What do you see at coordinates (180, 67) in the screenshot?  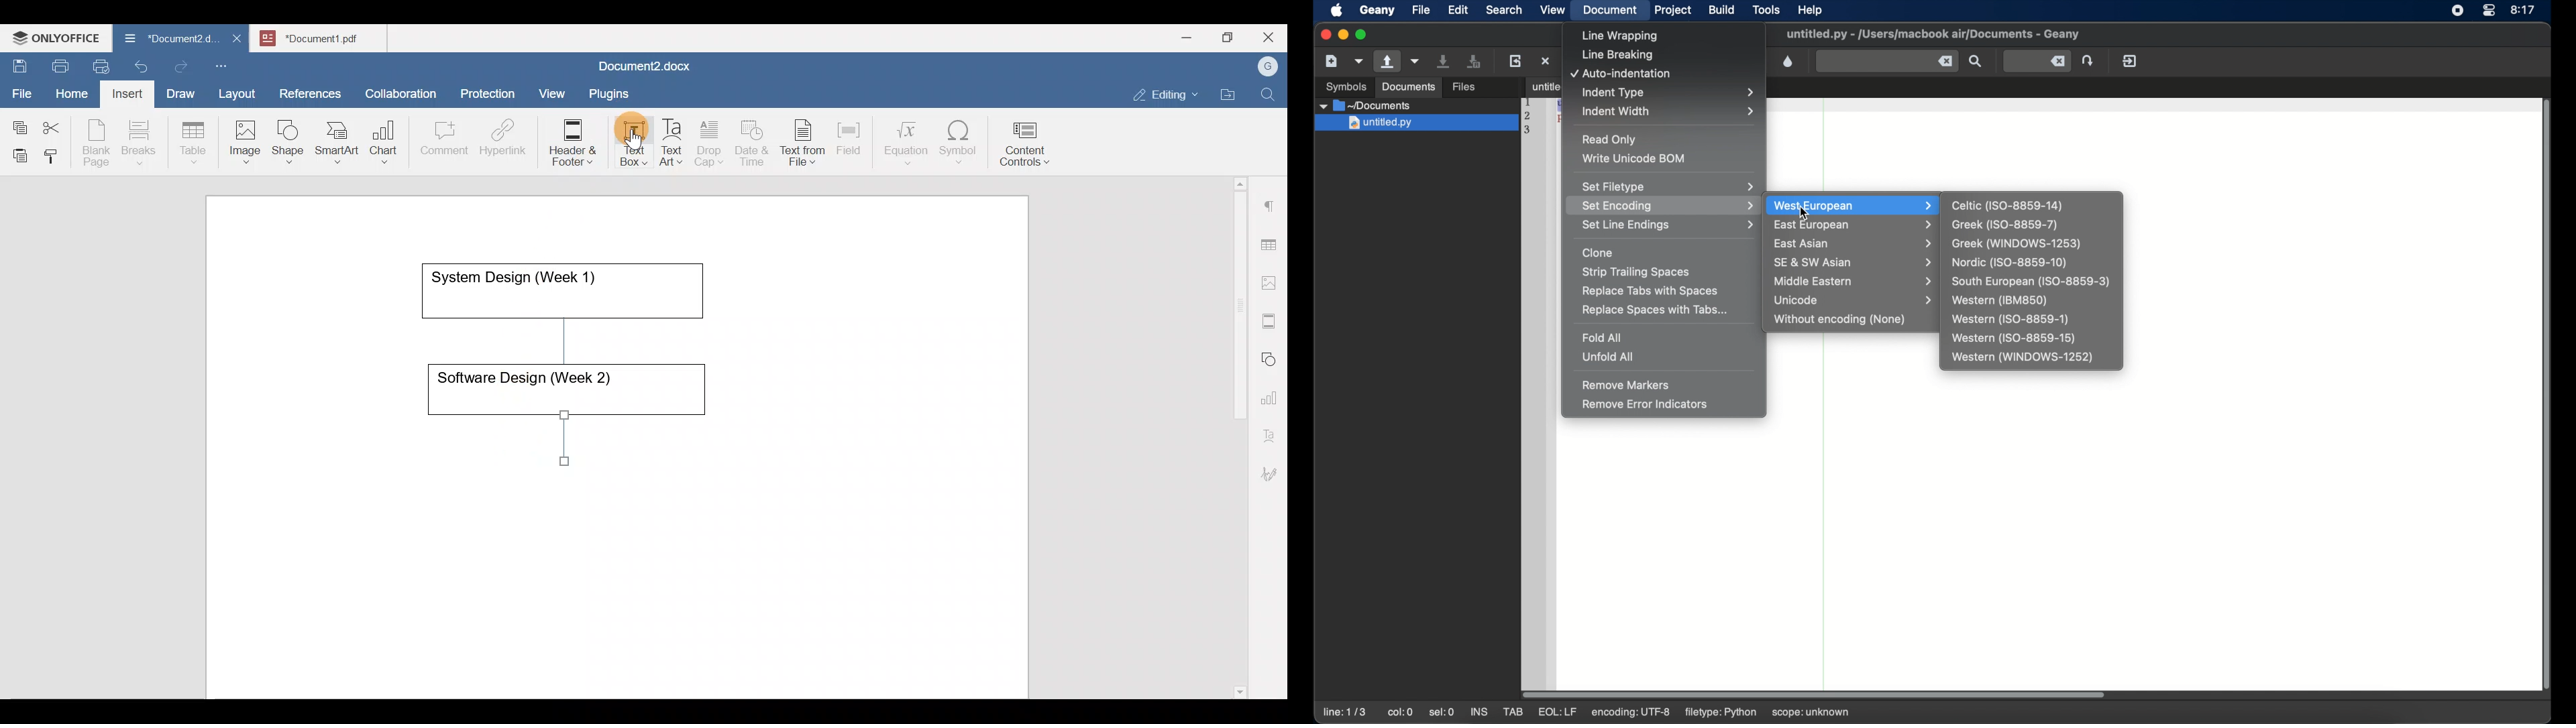 I see `Redo` at bounding box center [180, 67].